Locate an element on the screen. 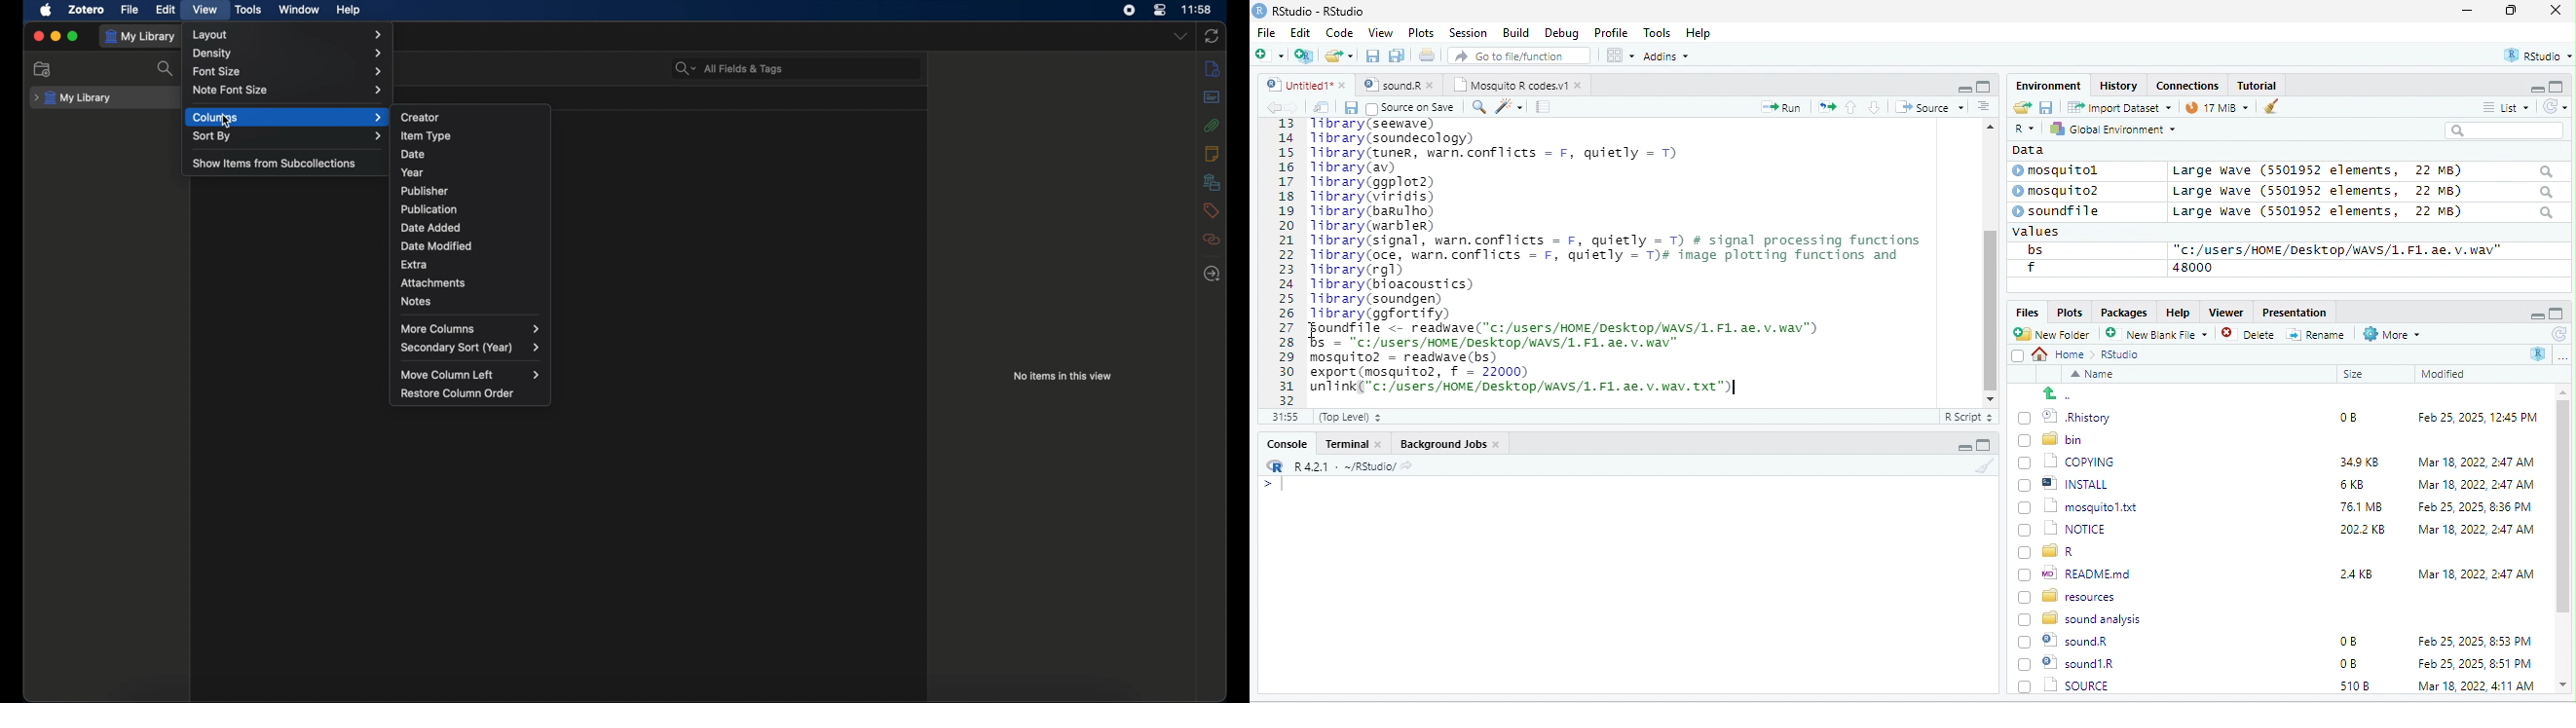  RR R421 - ~/RStudio/ is located at coordinates (1334, 468).